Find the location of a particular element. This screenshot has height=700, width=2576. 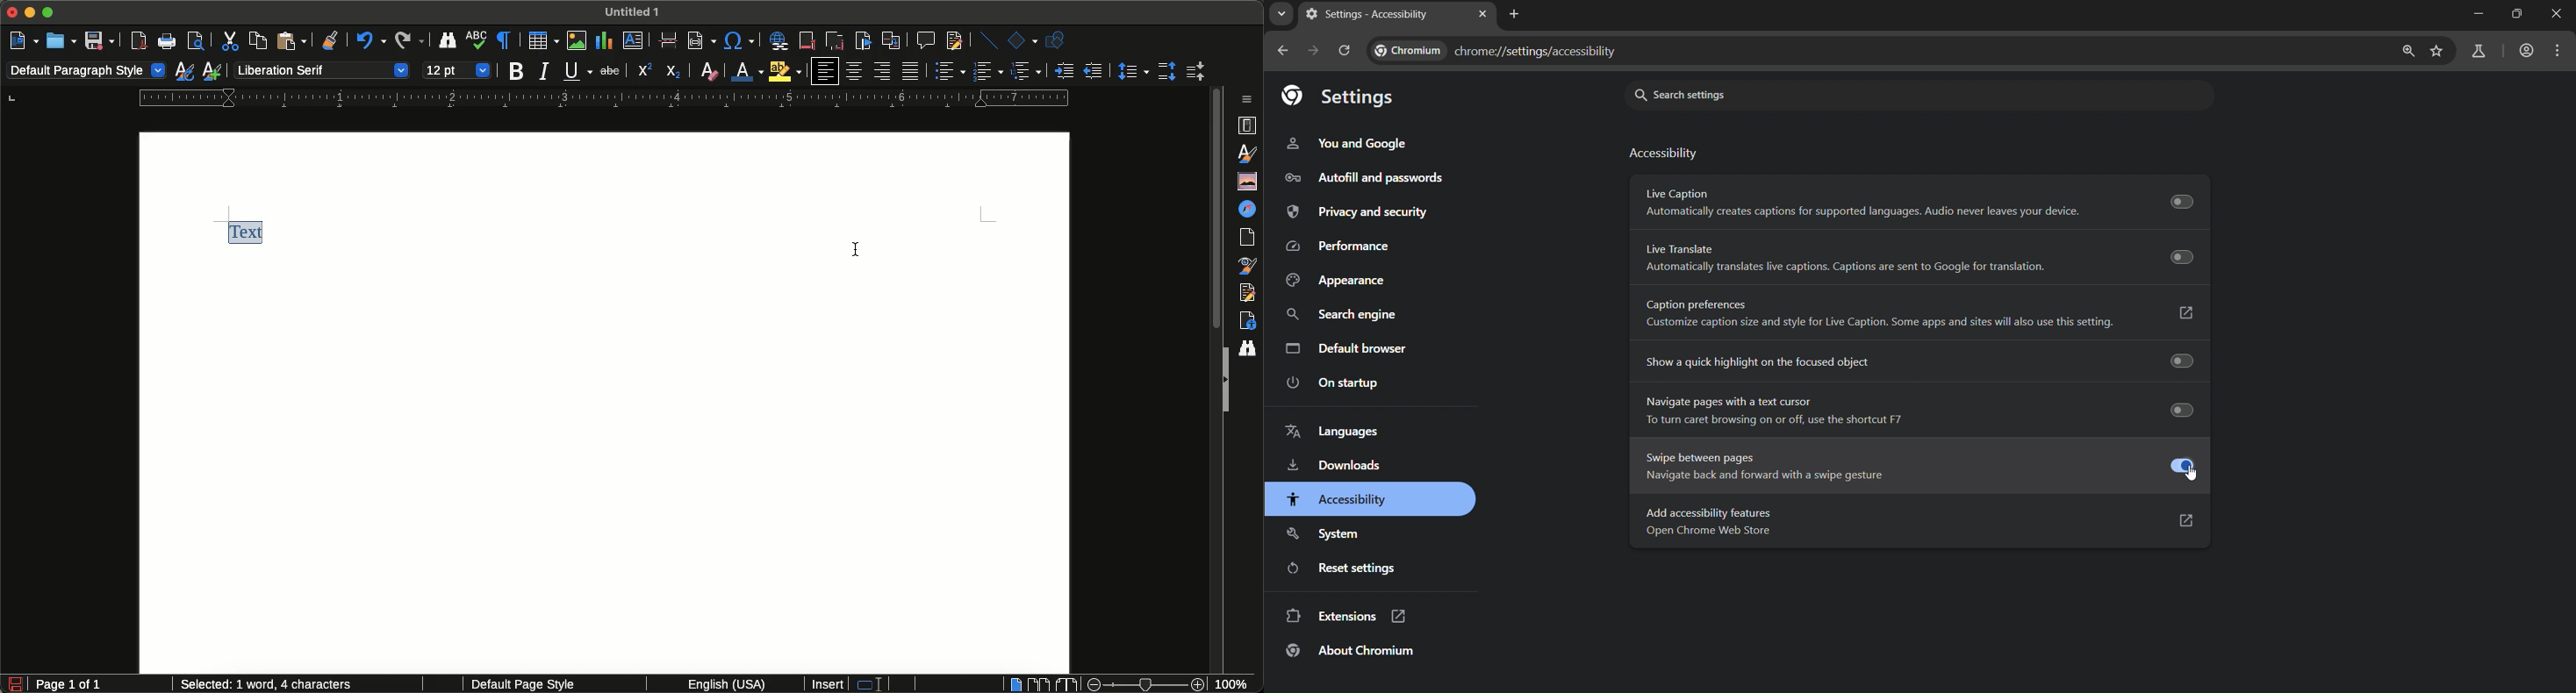

Underline is located at coordinates (578, 71).